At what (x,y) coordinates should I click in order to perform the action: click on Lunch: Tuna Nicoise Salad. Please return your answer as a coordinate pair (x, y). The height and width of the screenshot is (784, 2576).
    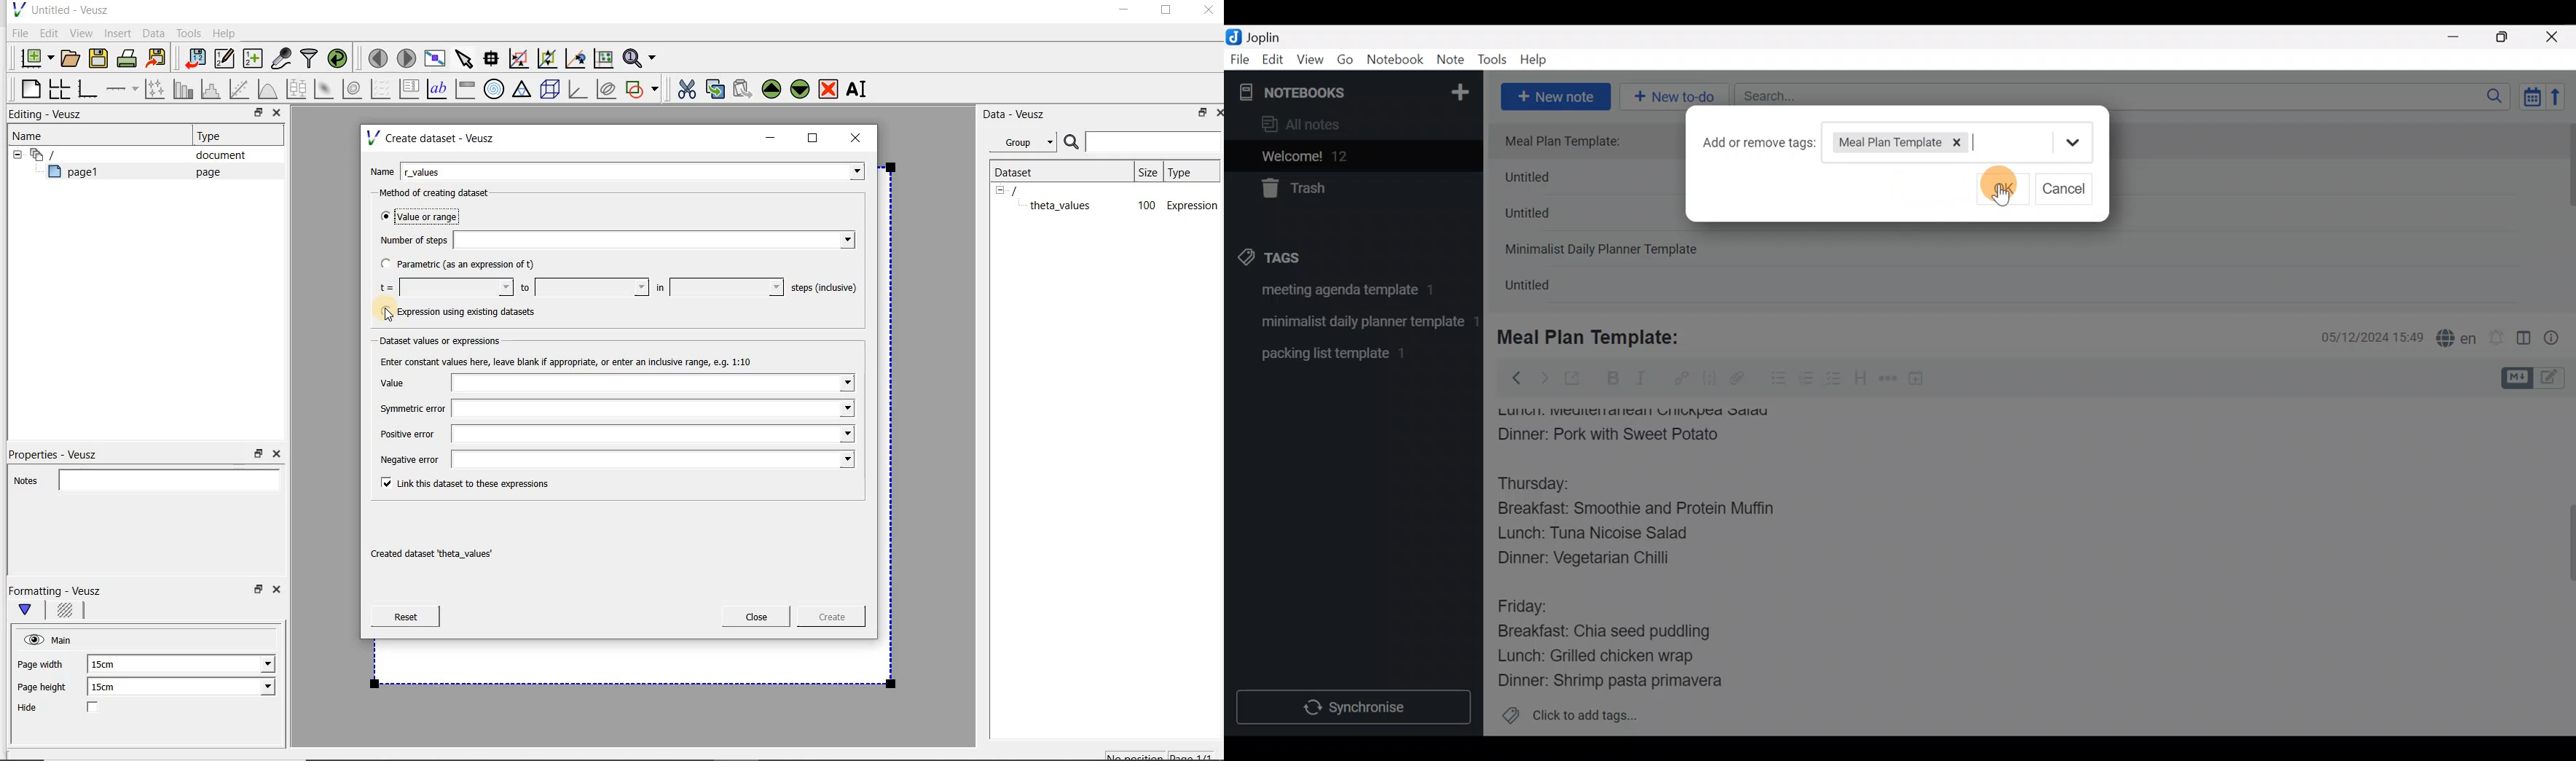
    Looking at the image, I should click on (1605, 536).